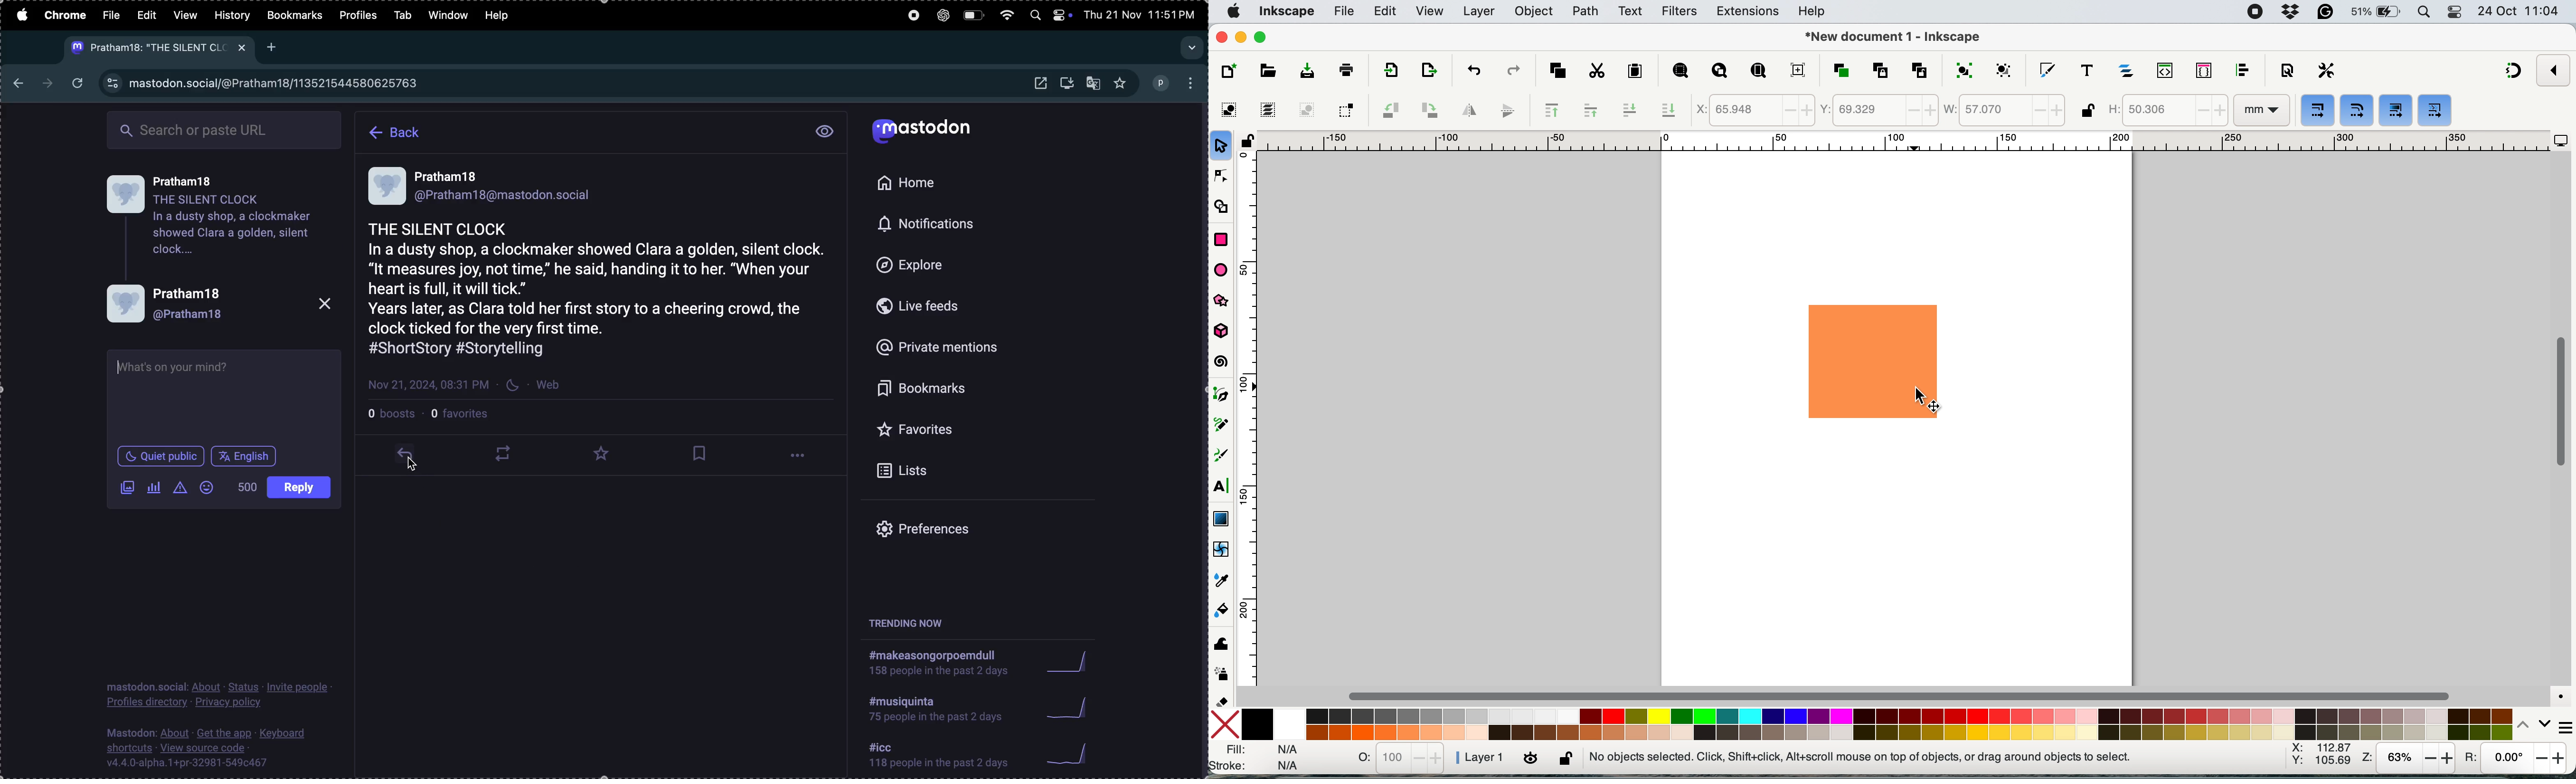  What do you see at coordinates (154, 48) in the screenshot?
I see `mastodon tab` at bounding box center [154, 48].